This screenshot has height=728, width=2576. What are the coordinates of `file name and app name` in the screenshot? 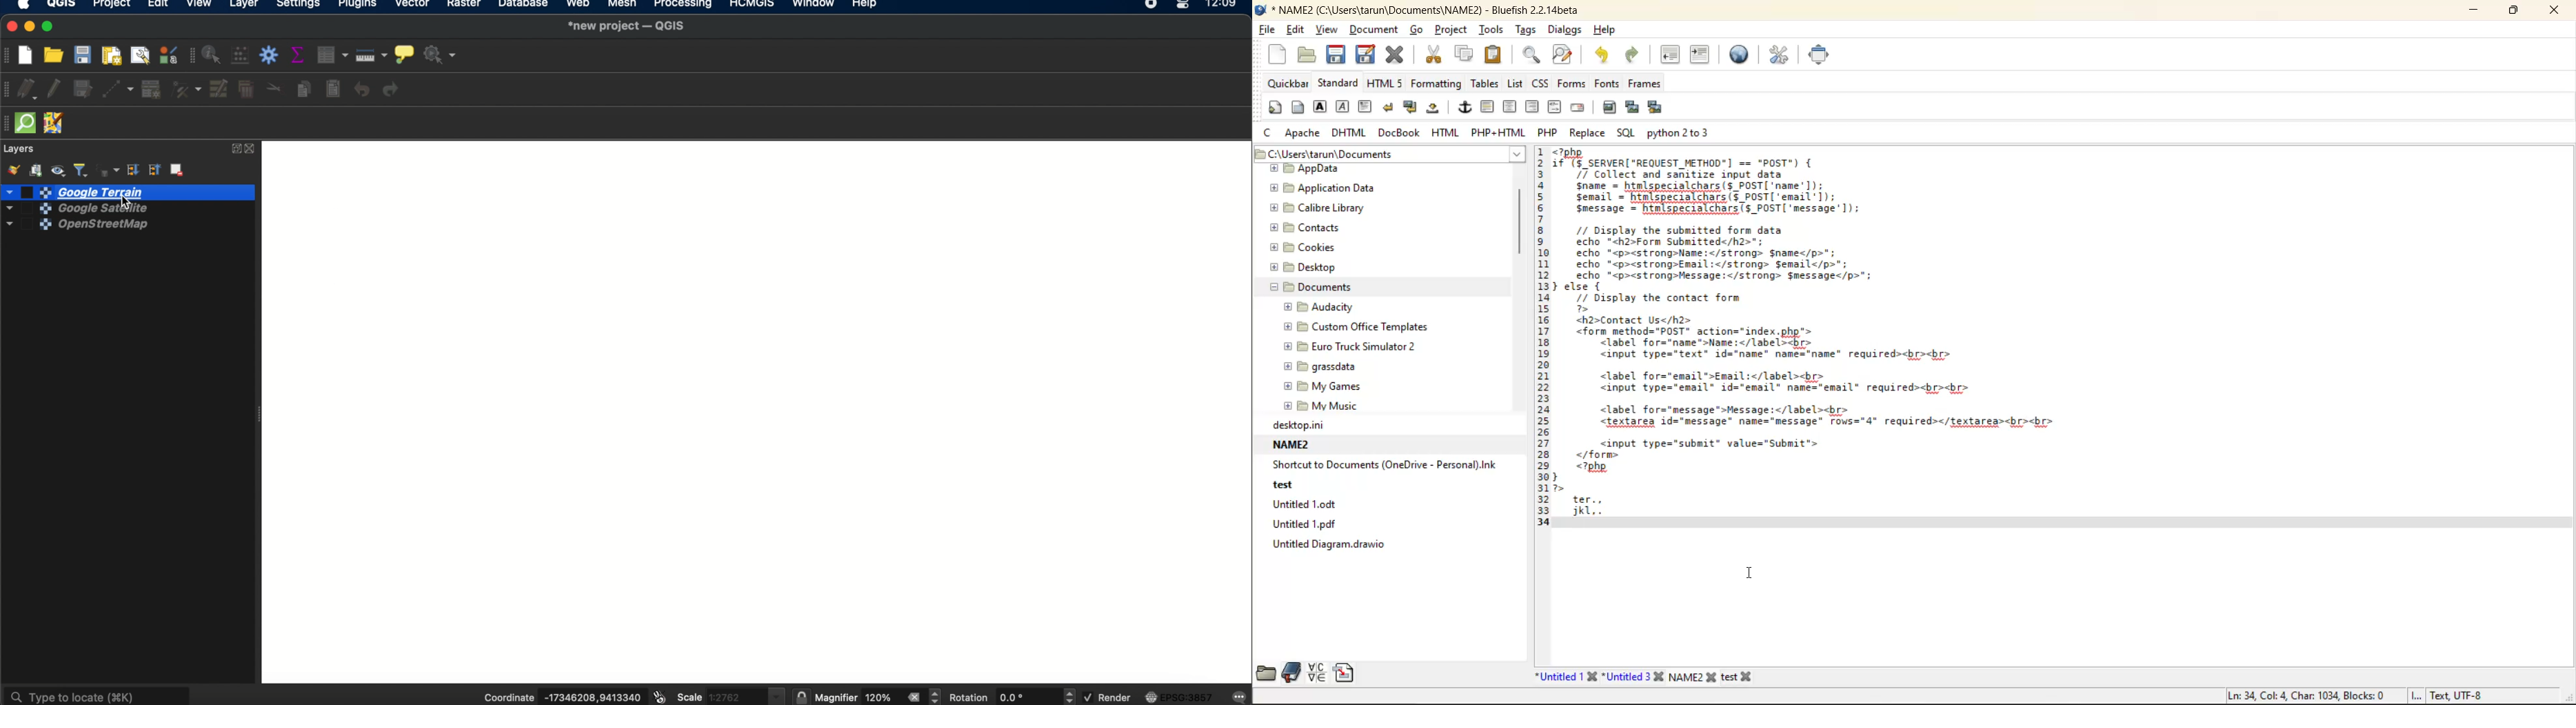 It's located at (1431, 11).